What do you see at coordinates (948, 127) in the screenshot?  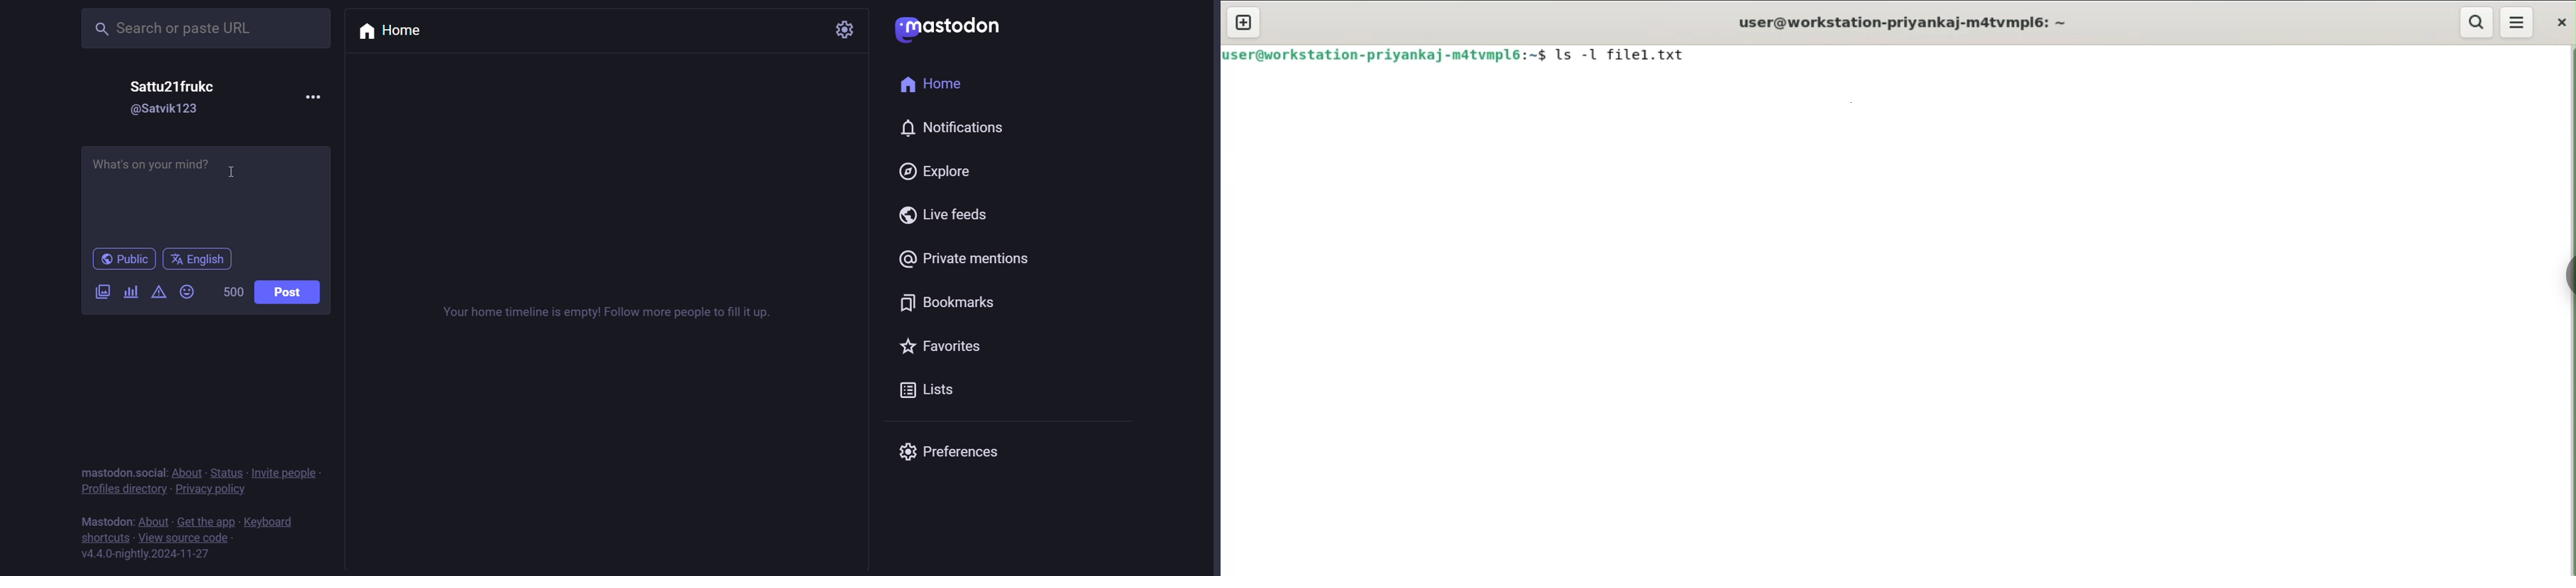 I see `notifications` at bounding box center [948, 127].